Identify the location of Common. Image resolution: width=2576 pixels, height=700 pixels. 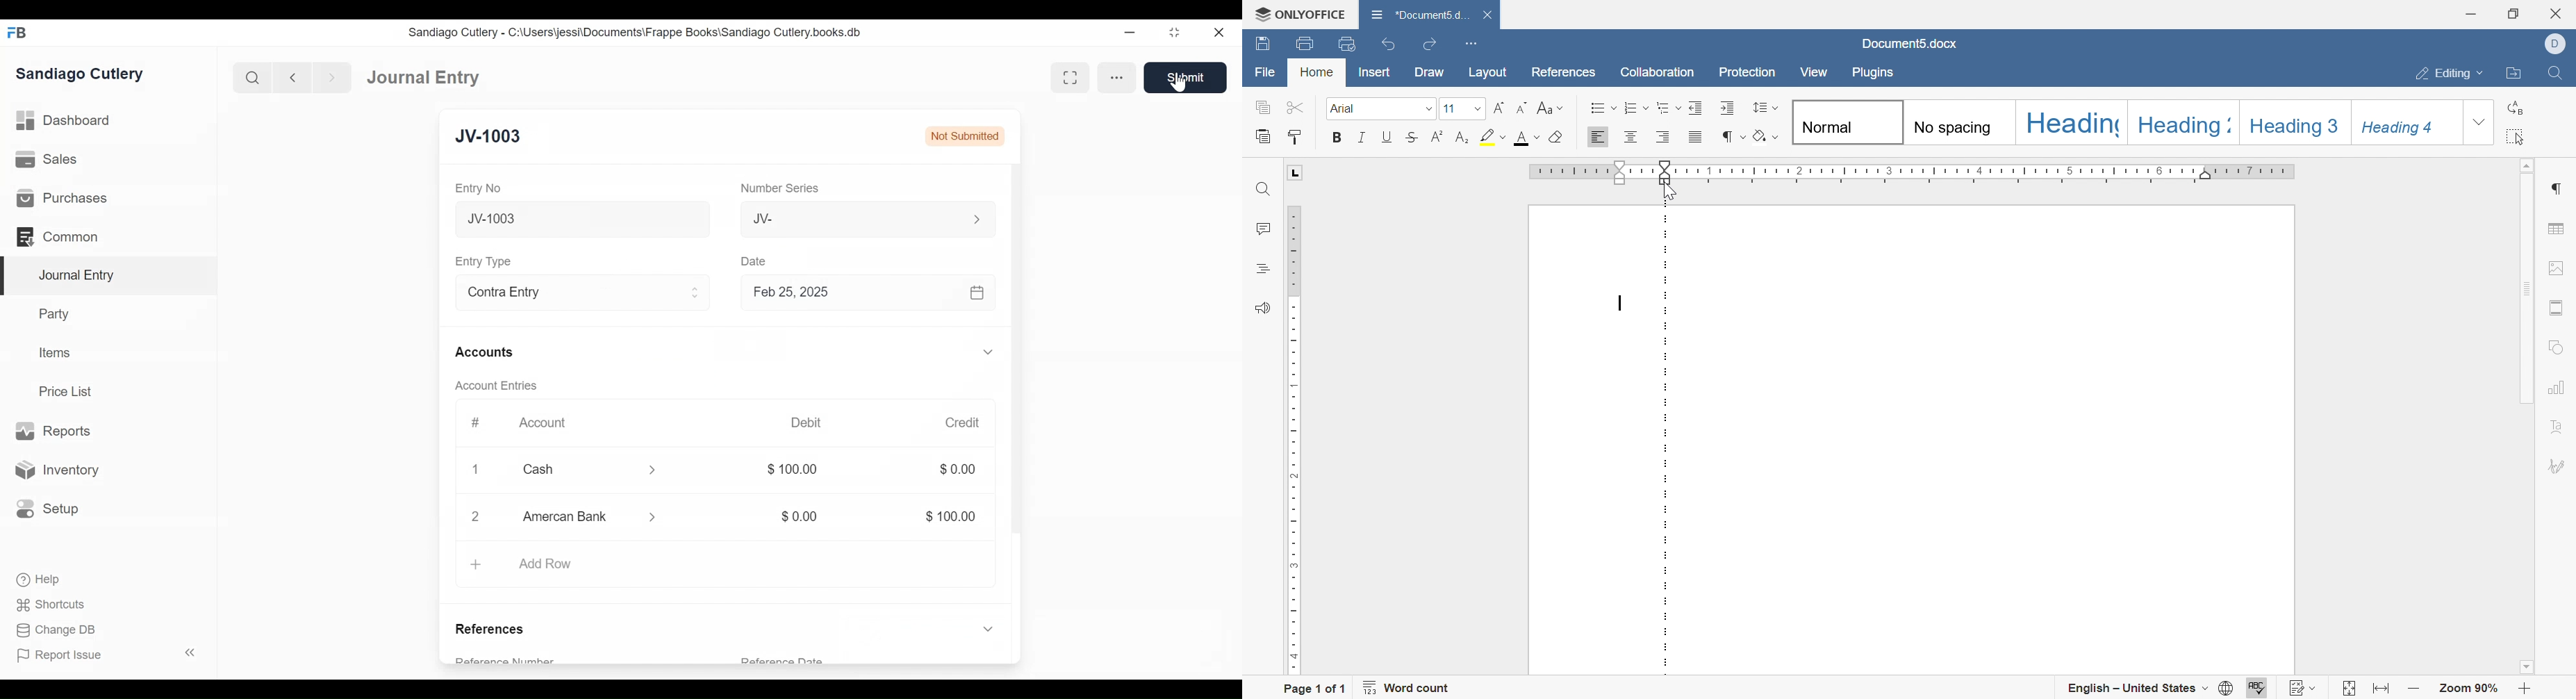
(58, 236).